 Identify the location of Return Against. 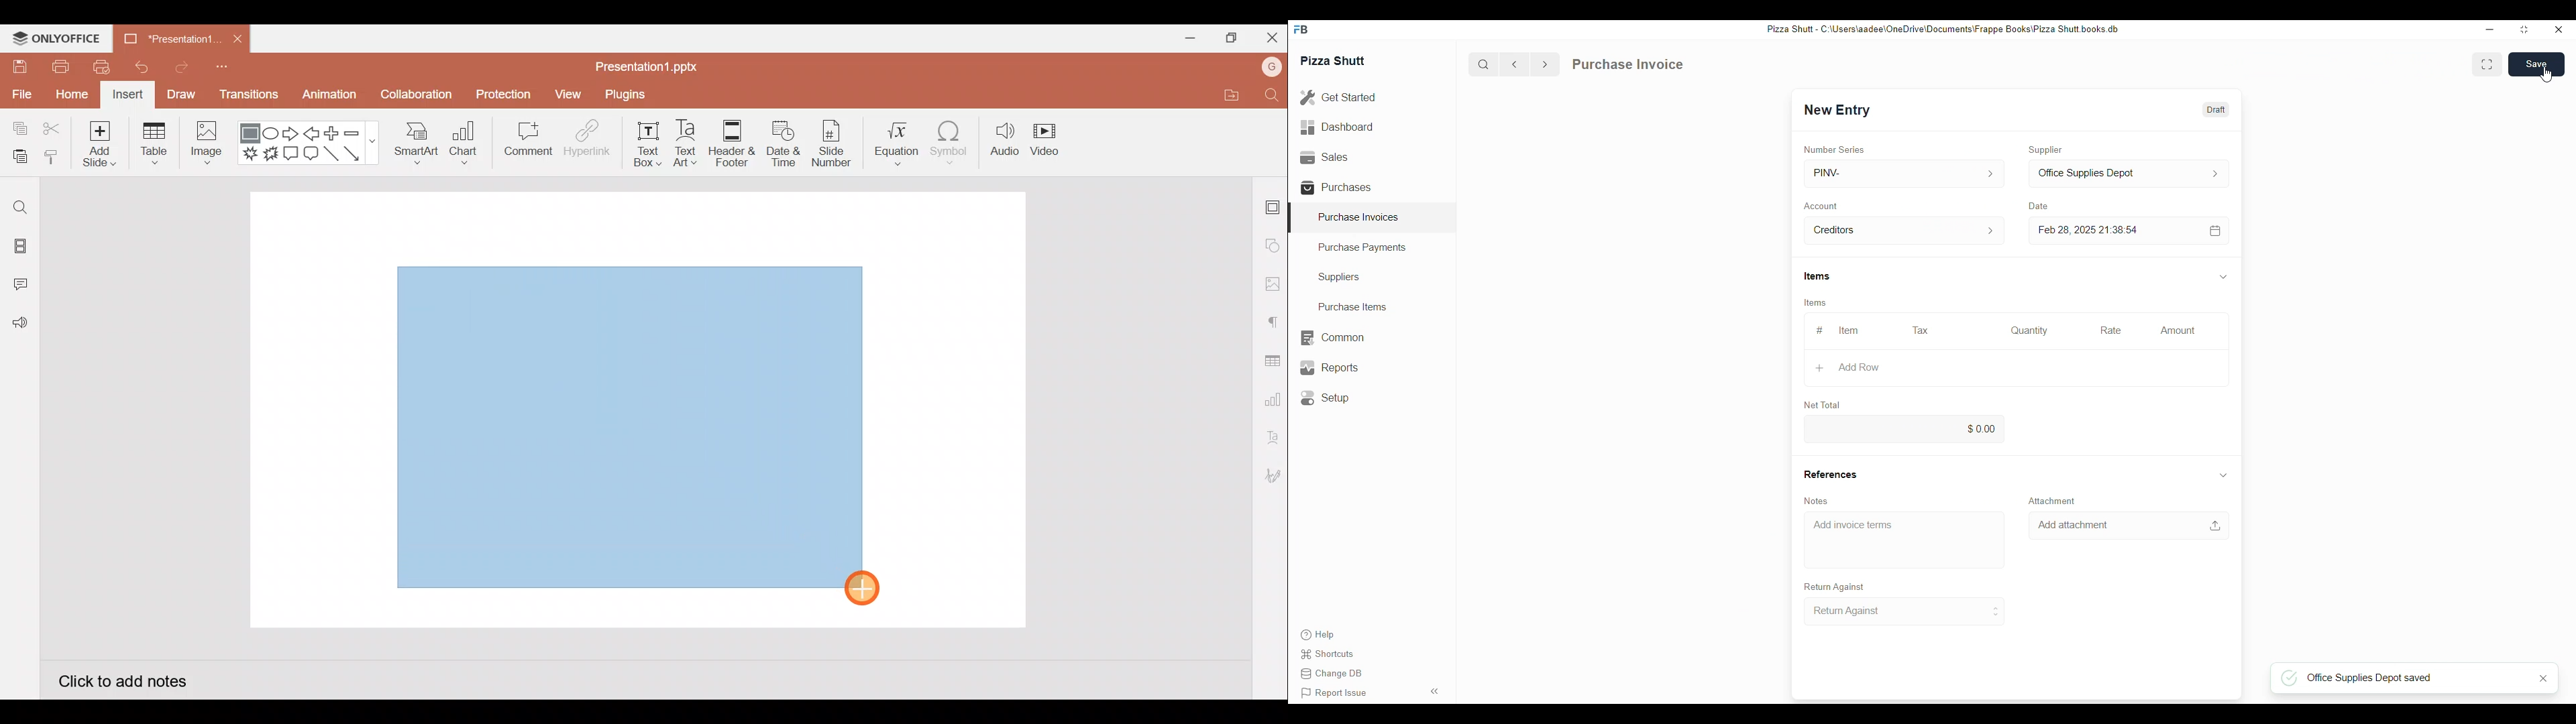
(1834, 587).